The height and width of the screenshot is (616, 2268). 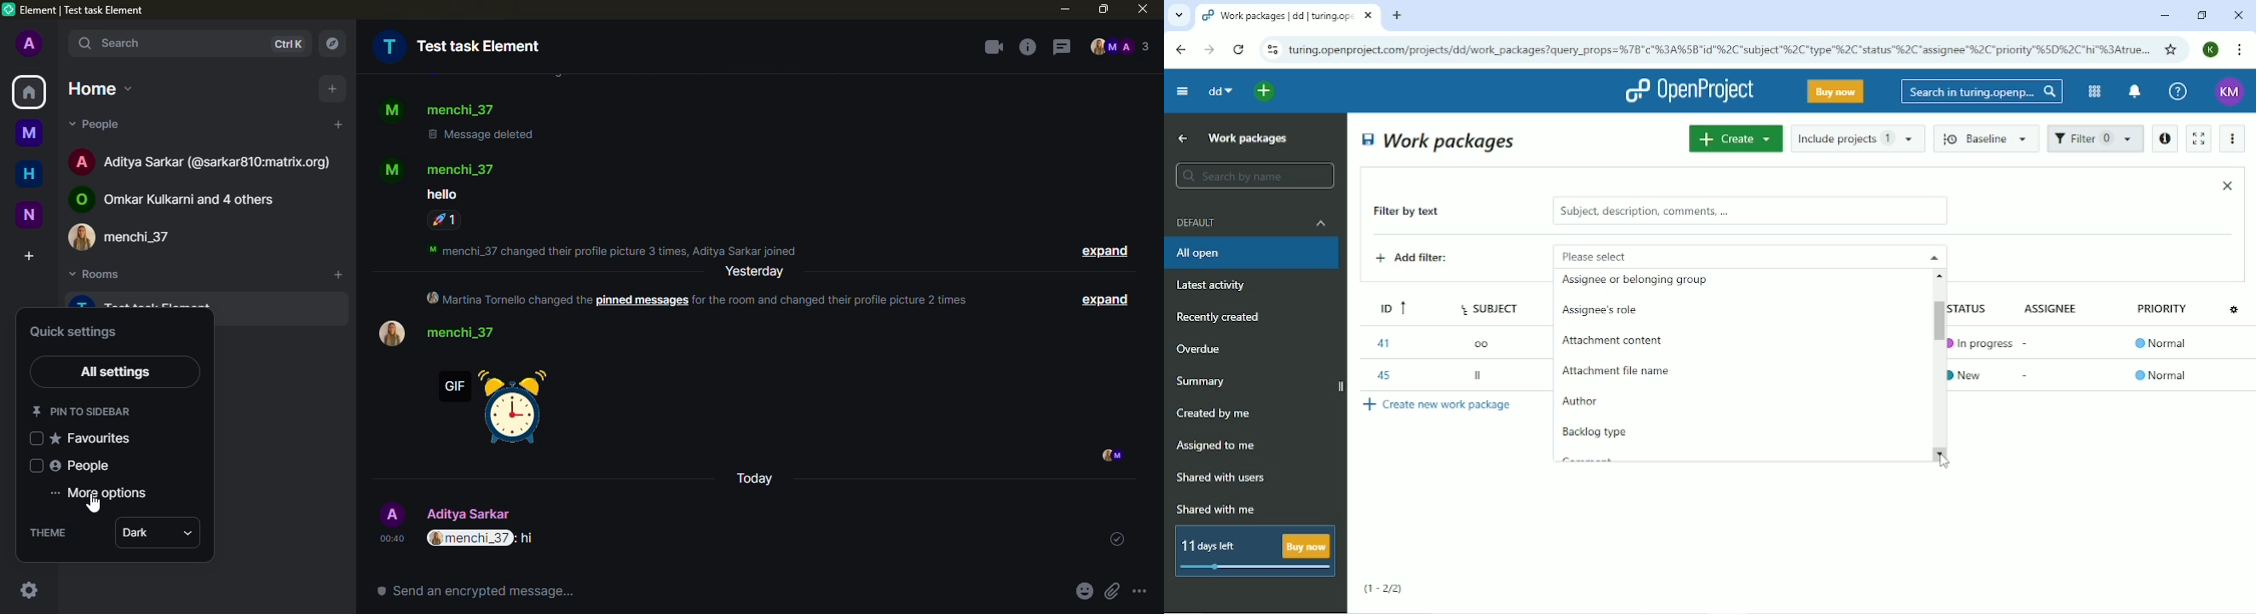 I want to click on mention, so click(x=470, y=538).